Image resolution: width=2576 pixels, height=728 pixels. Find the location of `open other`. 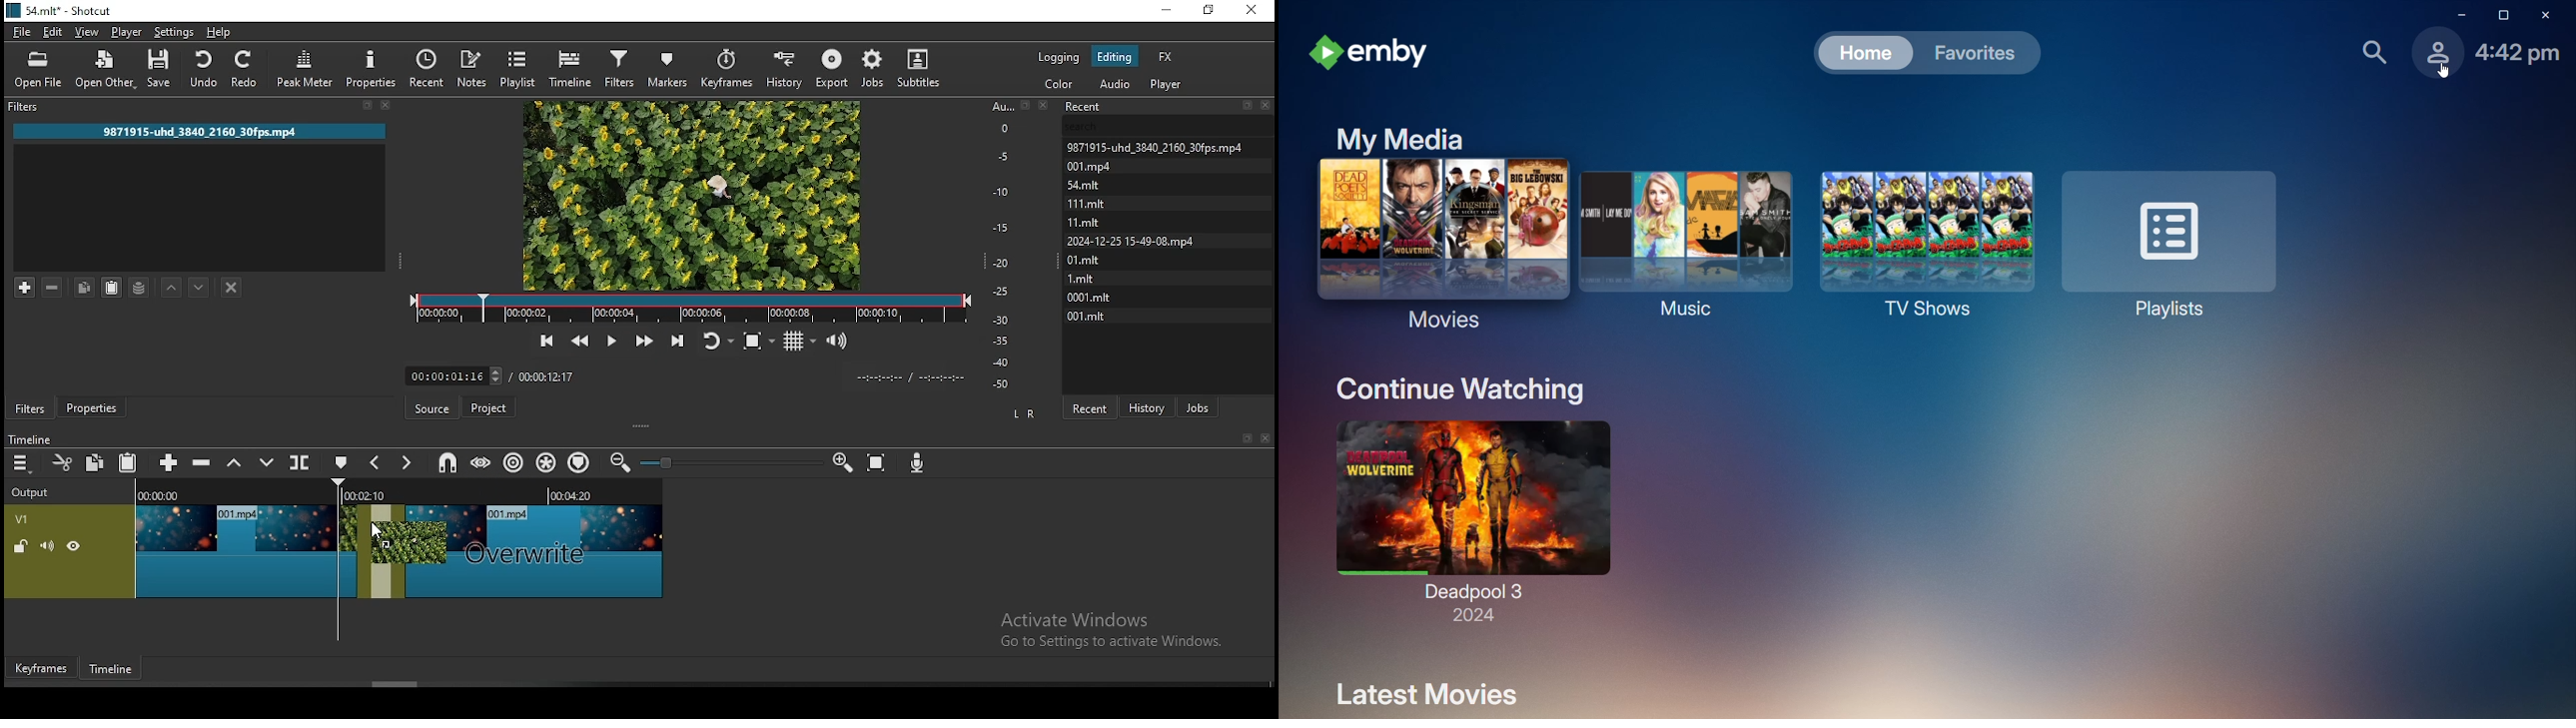

open other is located at coordinates (107, 72).